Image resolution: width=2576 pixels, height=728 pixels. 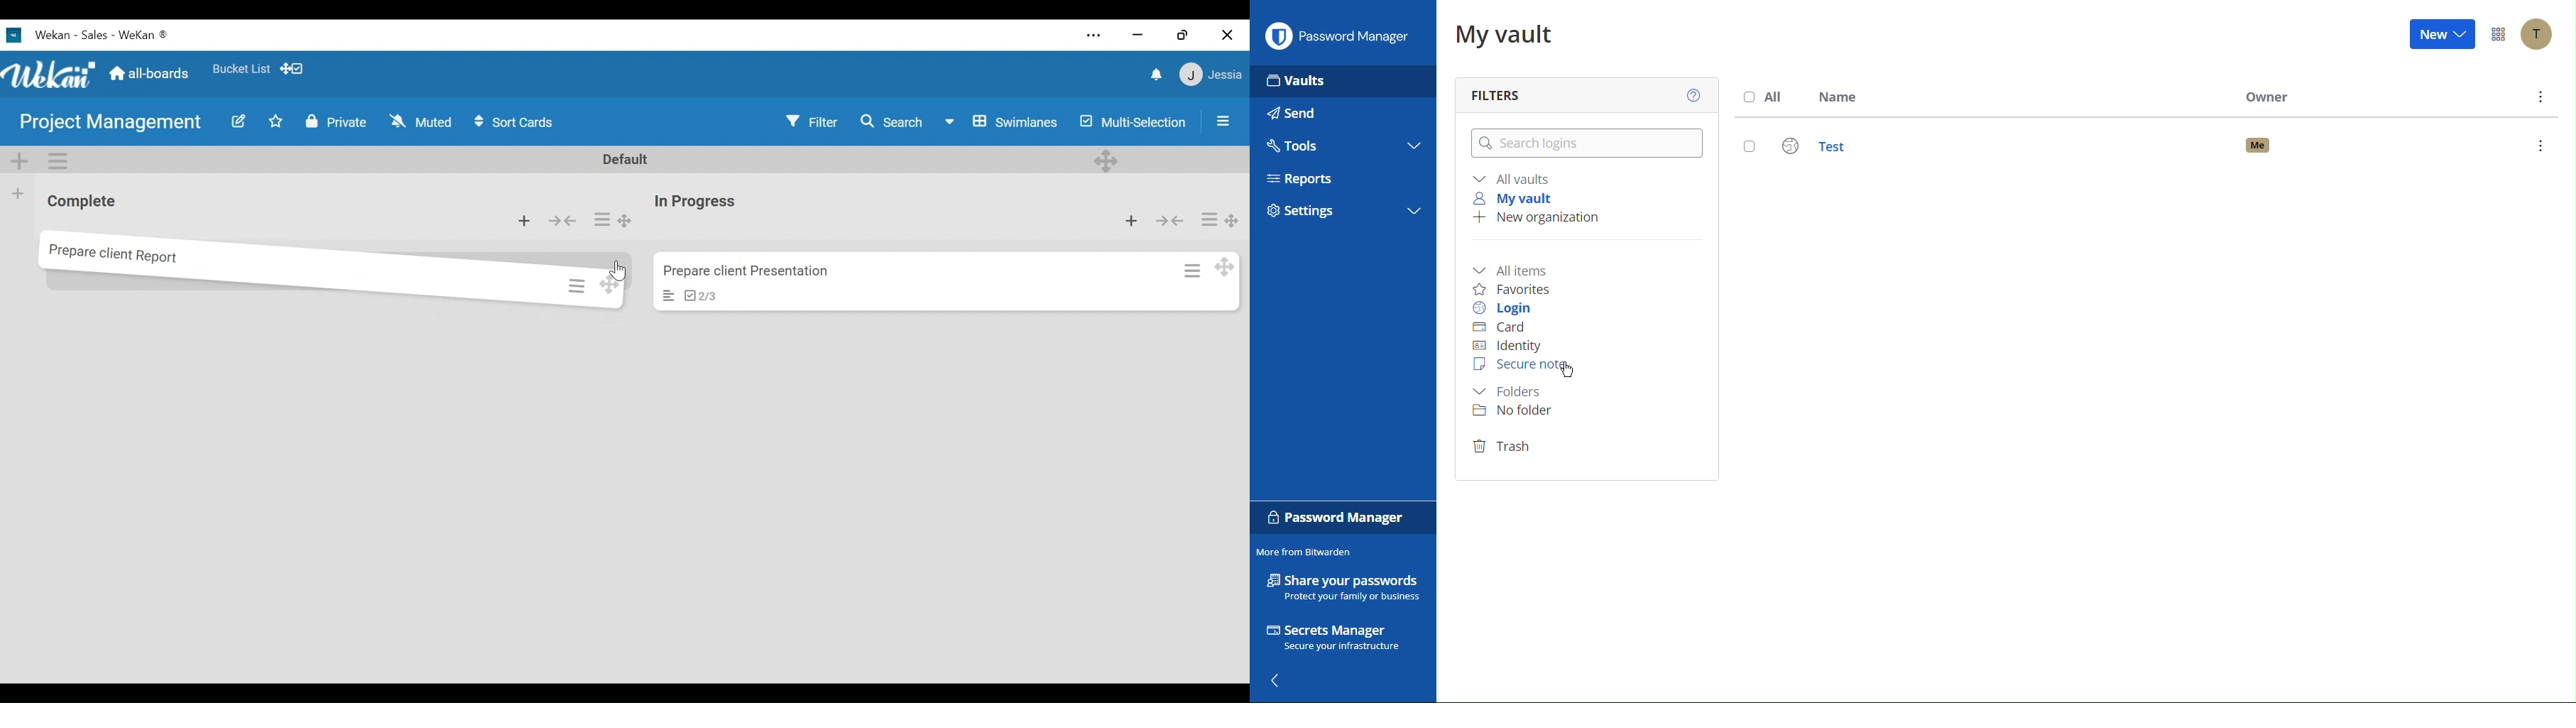 What do you see at coordinates (1132, 124) in the screenshot?
I see `Multi-Selection` at bounding box center [1132, 124].